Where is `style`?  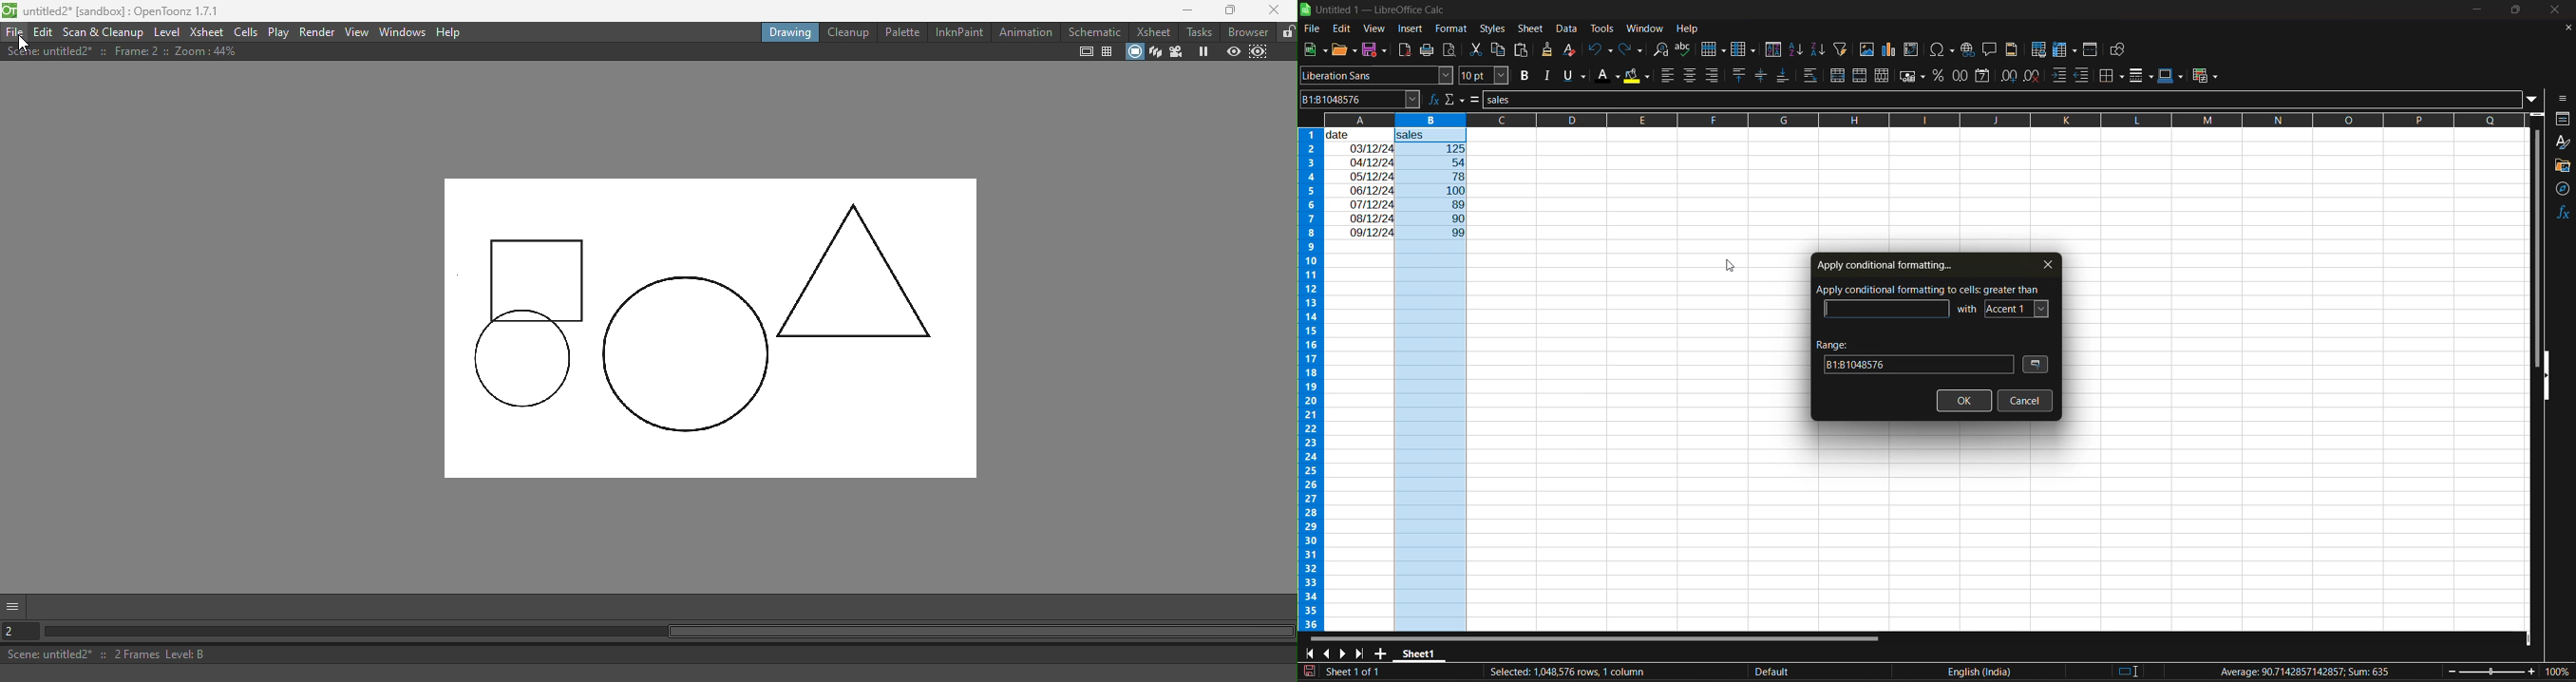 style is located at coordinates (2564, 142).